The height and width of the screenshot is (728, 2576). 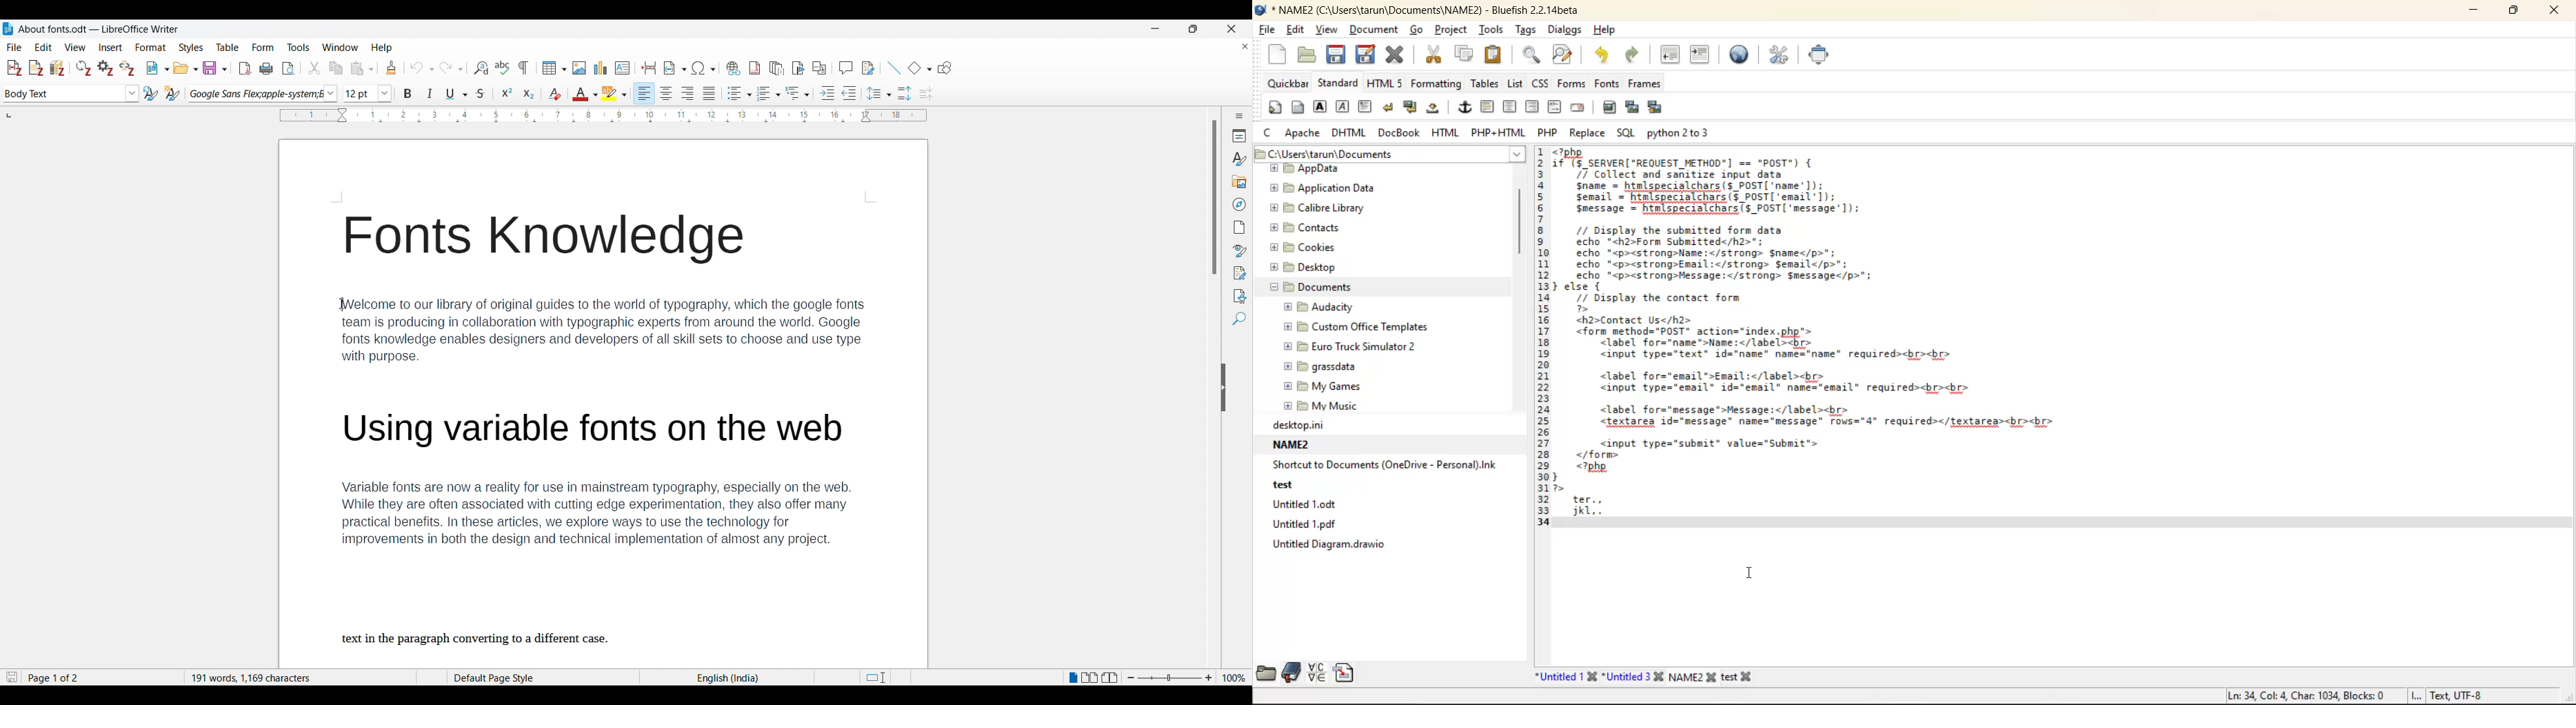 What do you see at coordinates (1337, 82) in the screenshot?
I see `standard` at bounding box center [1337, 82].